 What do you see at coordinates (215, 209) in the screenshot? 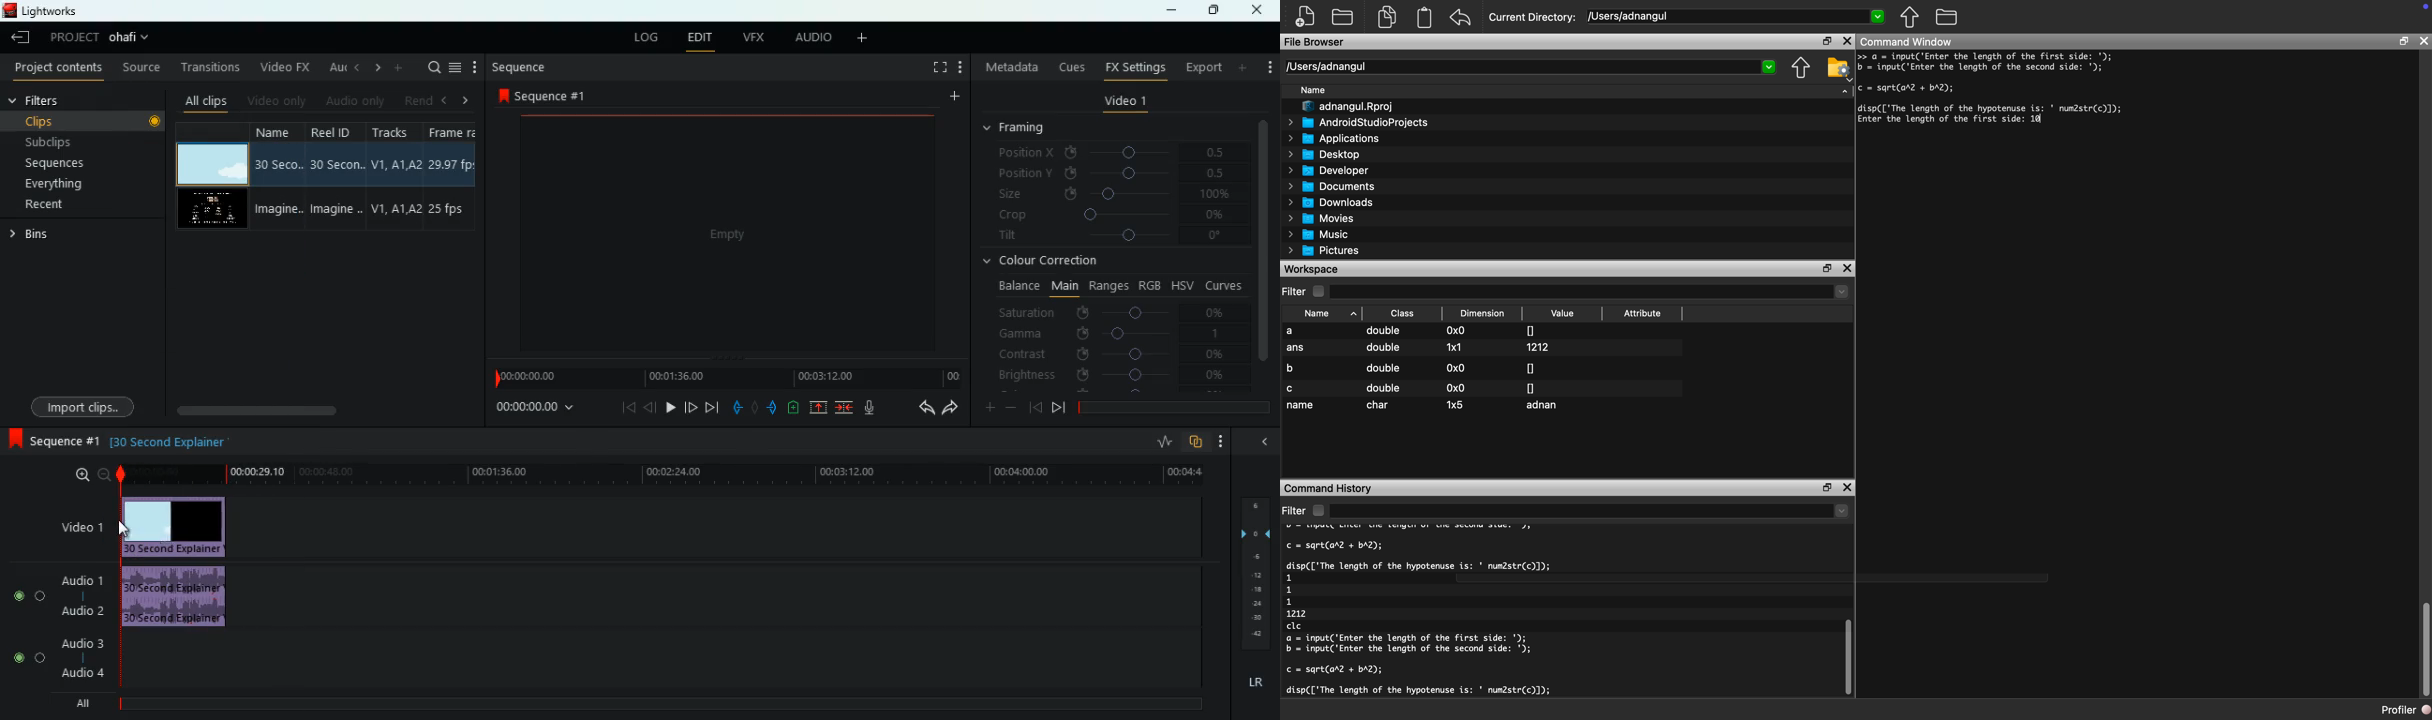
I see `video` at bounding box center [215, 209].